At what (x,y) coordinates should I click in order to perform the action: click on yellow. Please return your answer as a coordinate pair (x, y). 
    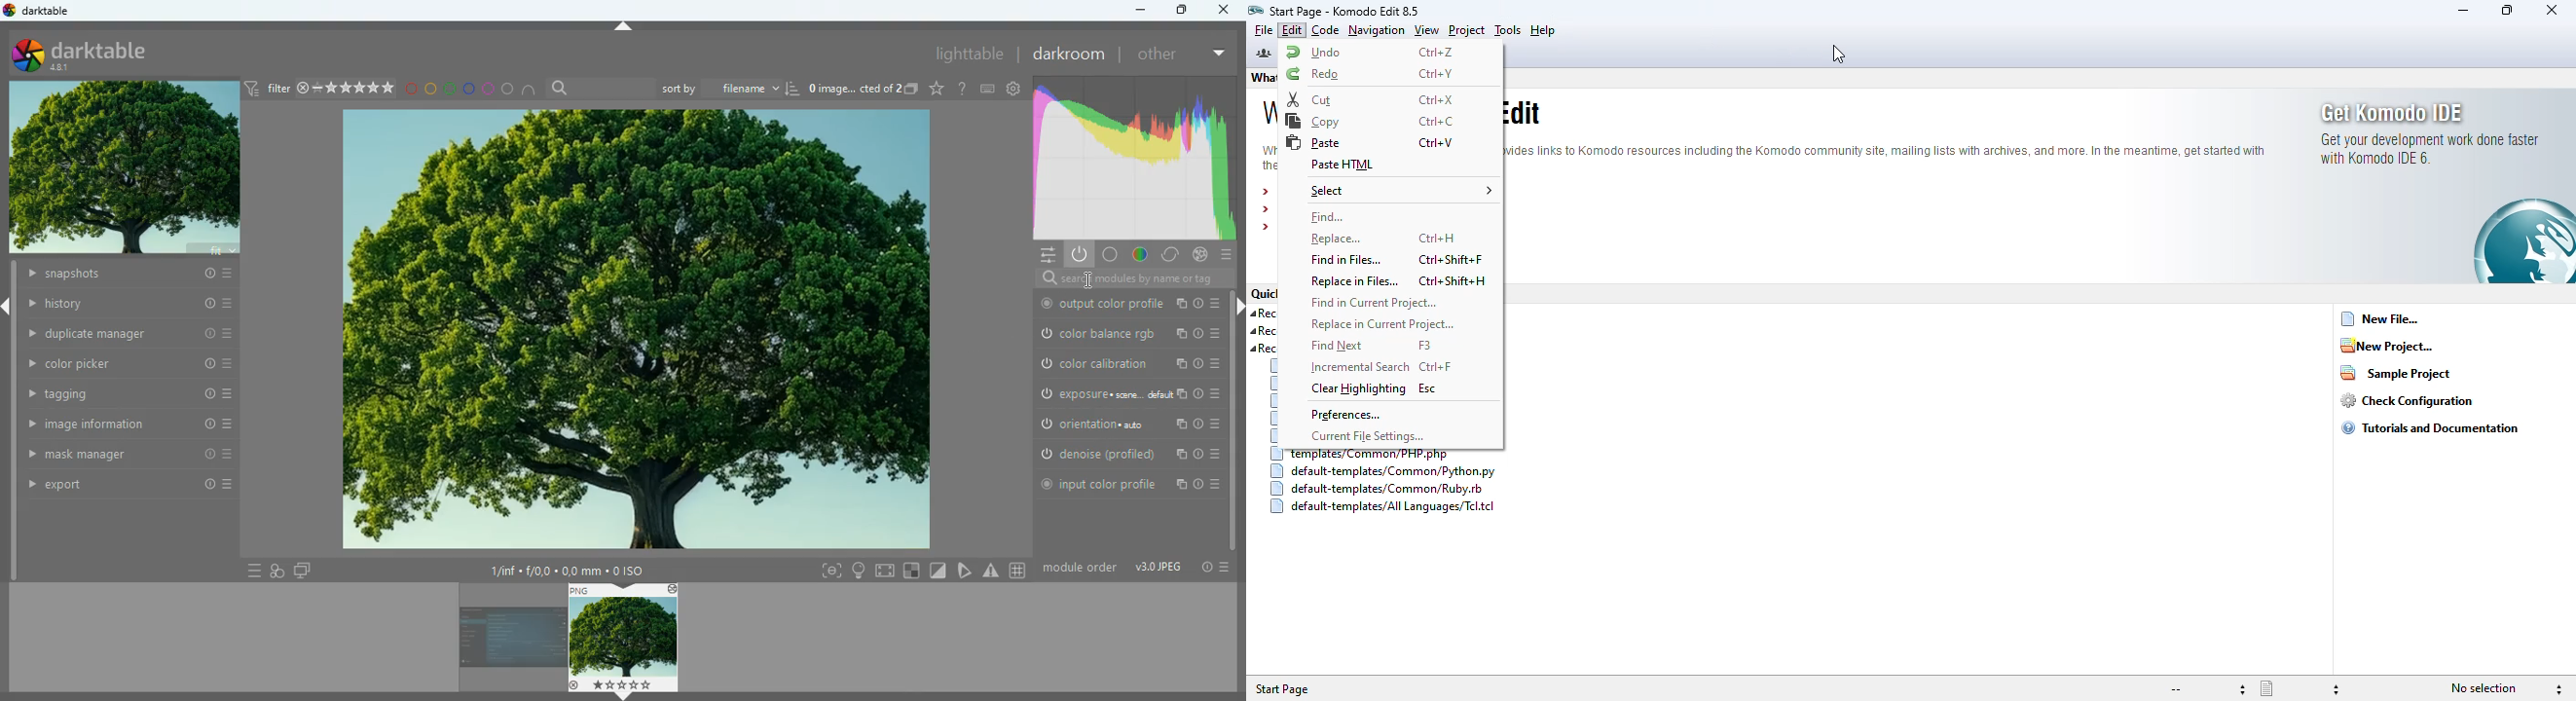
    Looking at the image, I should click on (429, 89).